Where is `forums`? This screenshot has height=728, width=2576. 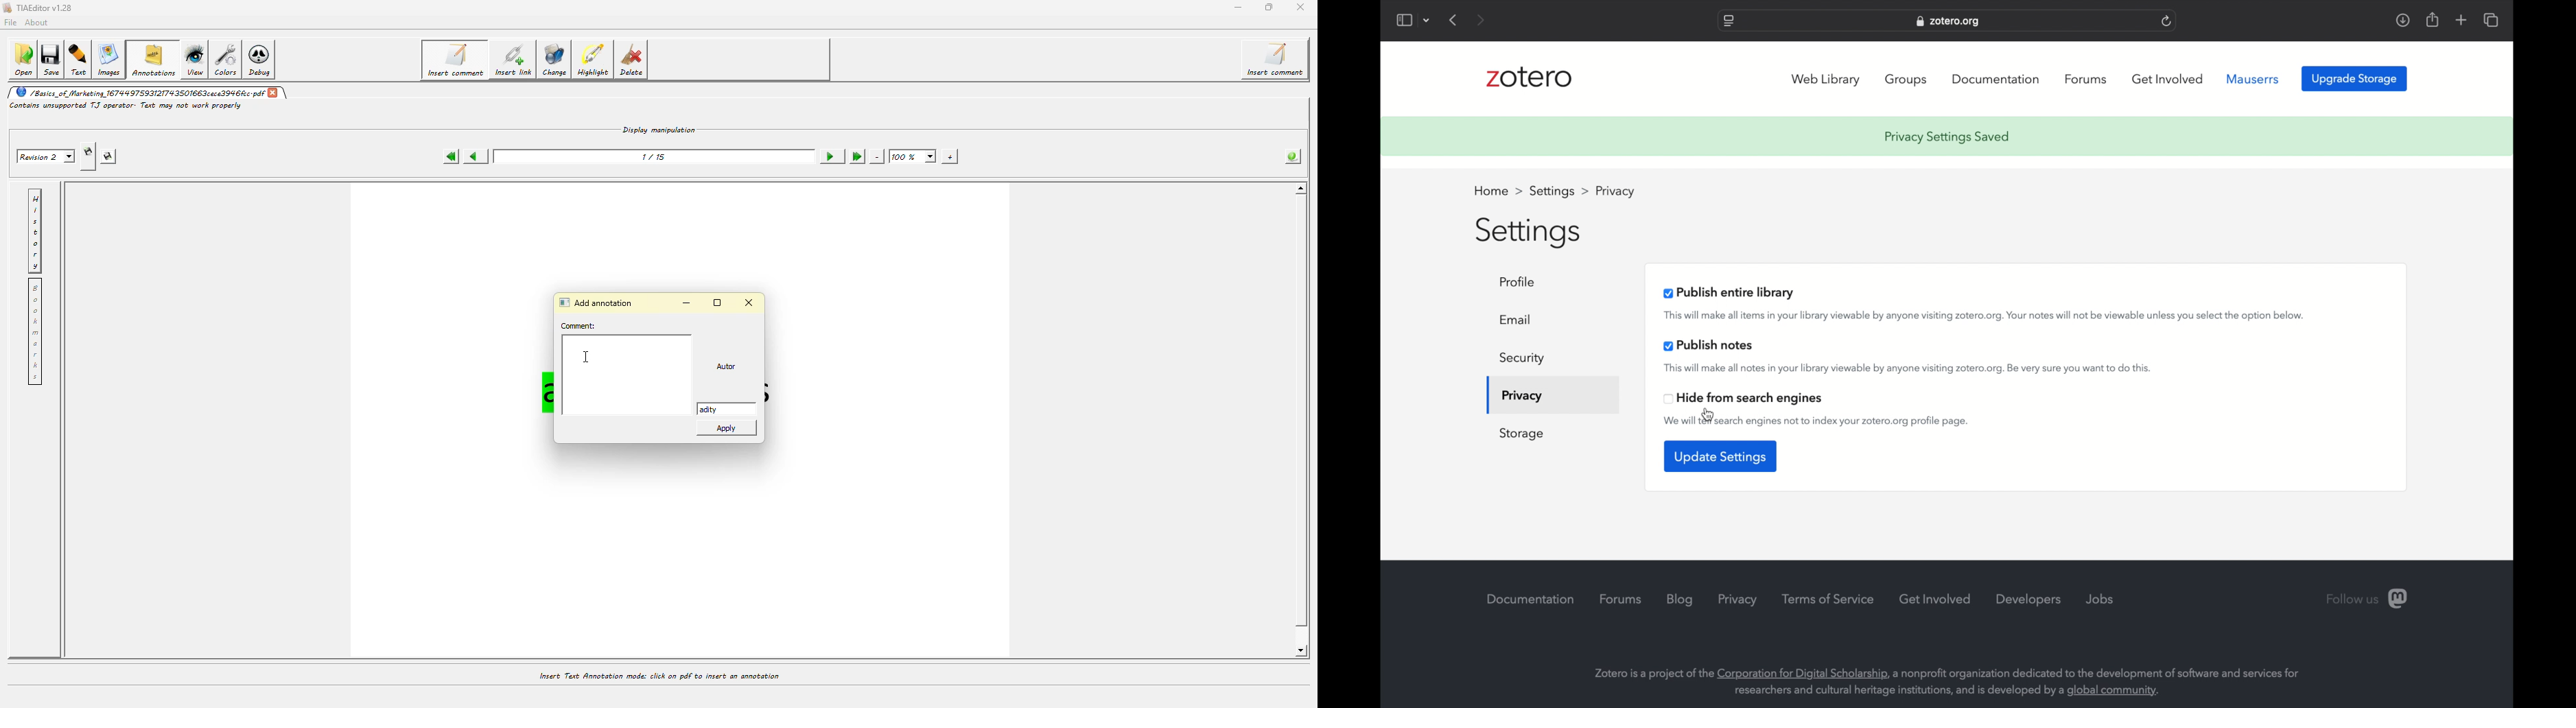 forums is located at coordinates (1624, 597).